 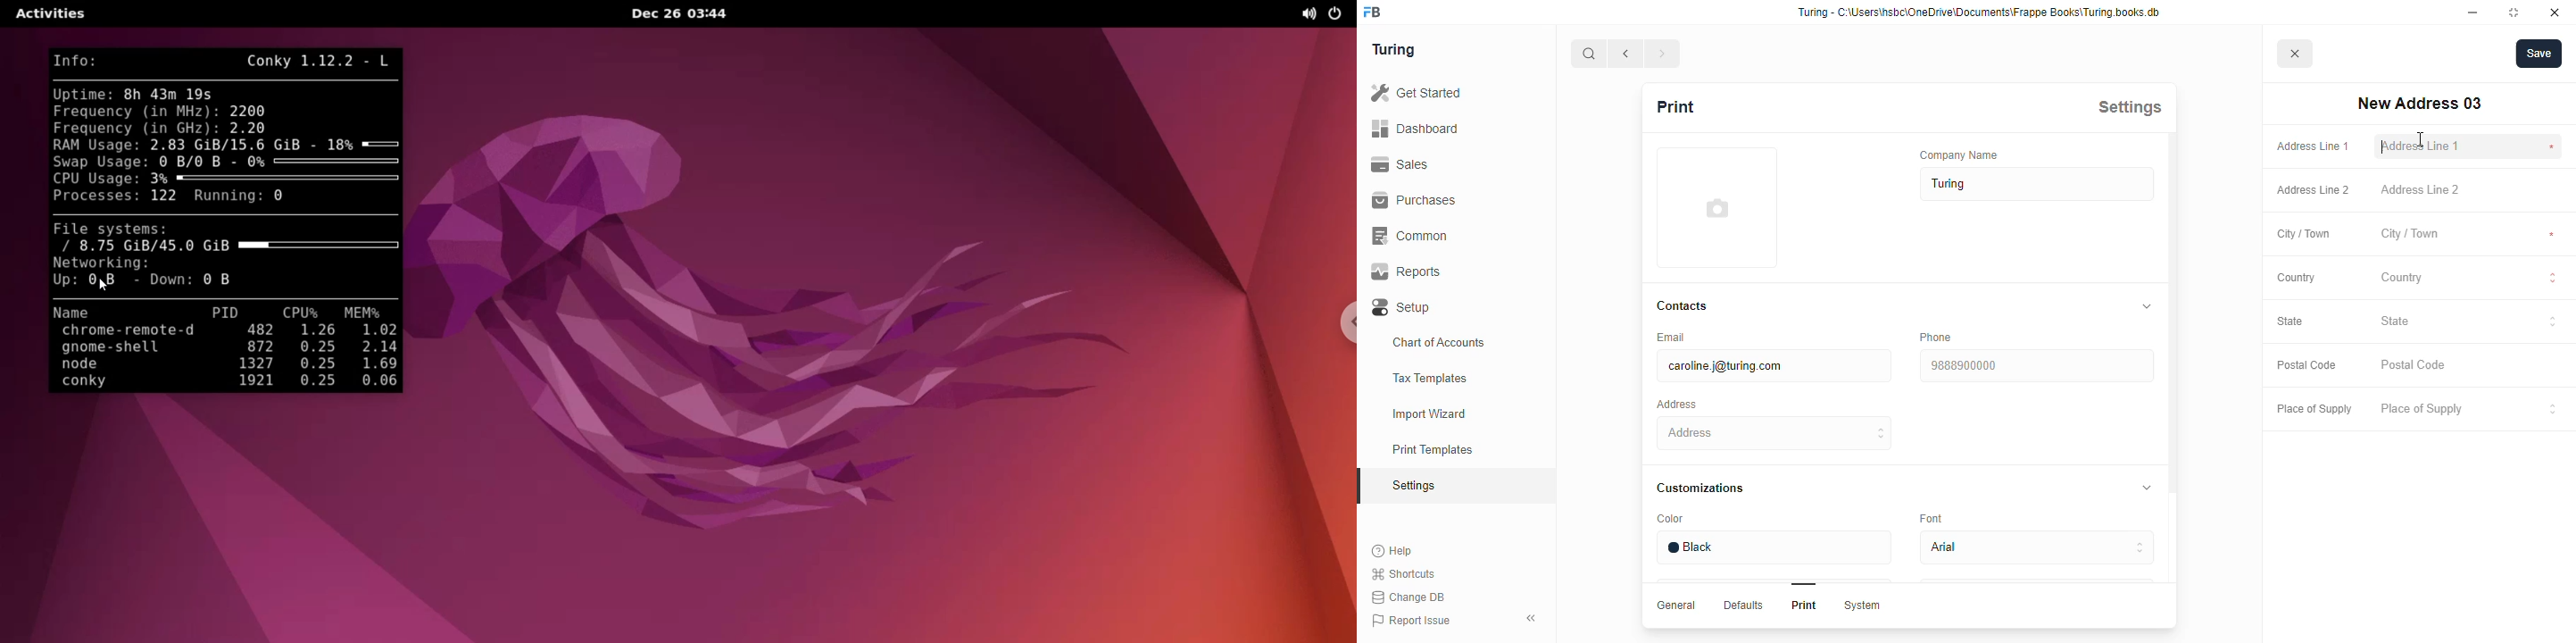 What do you see at coordinates (1403, 164) in the screenshot?
I see `sales` at bounding box center [1403, 164].